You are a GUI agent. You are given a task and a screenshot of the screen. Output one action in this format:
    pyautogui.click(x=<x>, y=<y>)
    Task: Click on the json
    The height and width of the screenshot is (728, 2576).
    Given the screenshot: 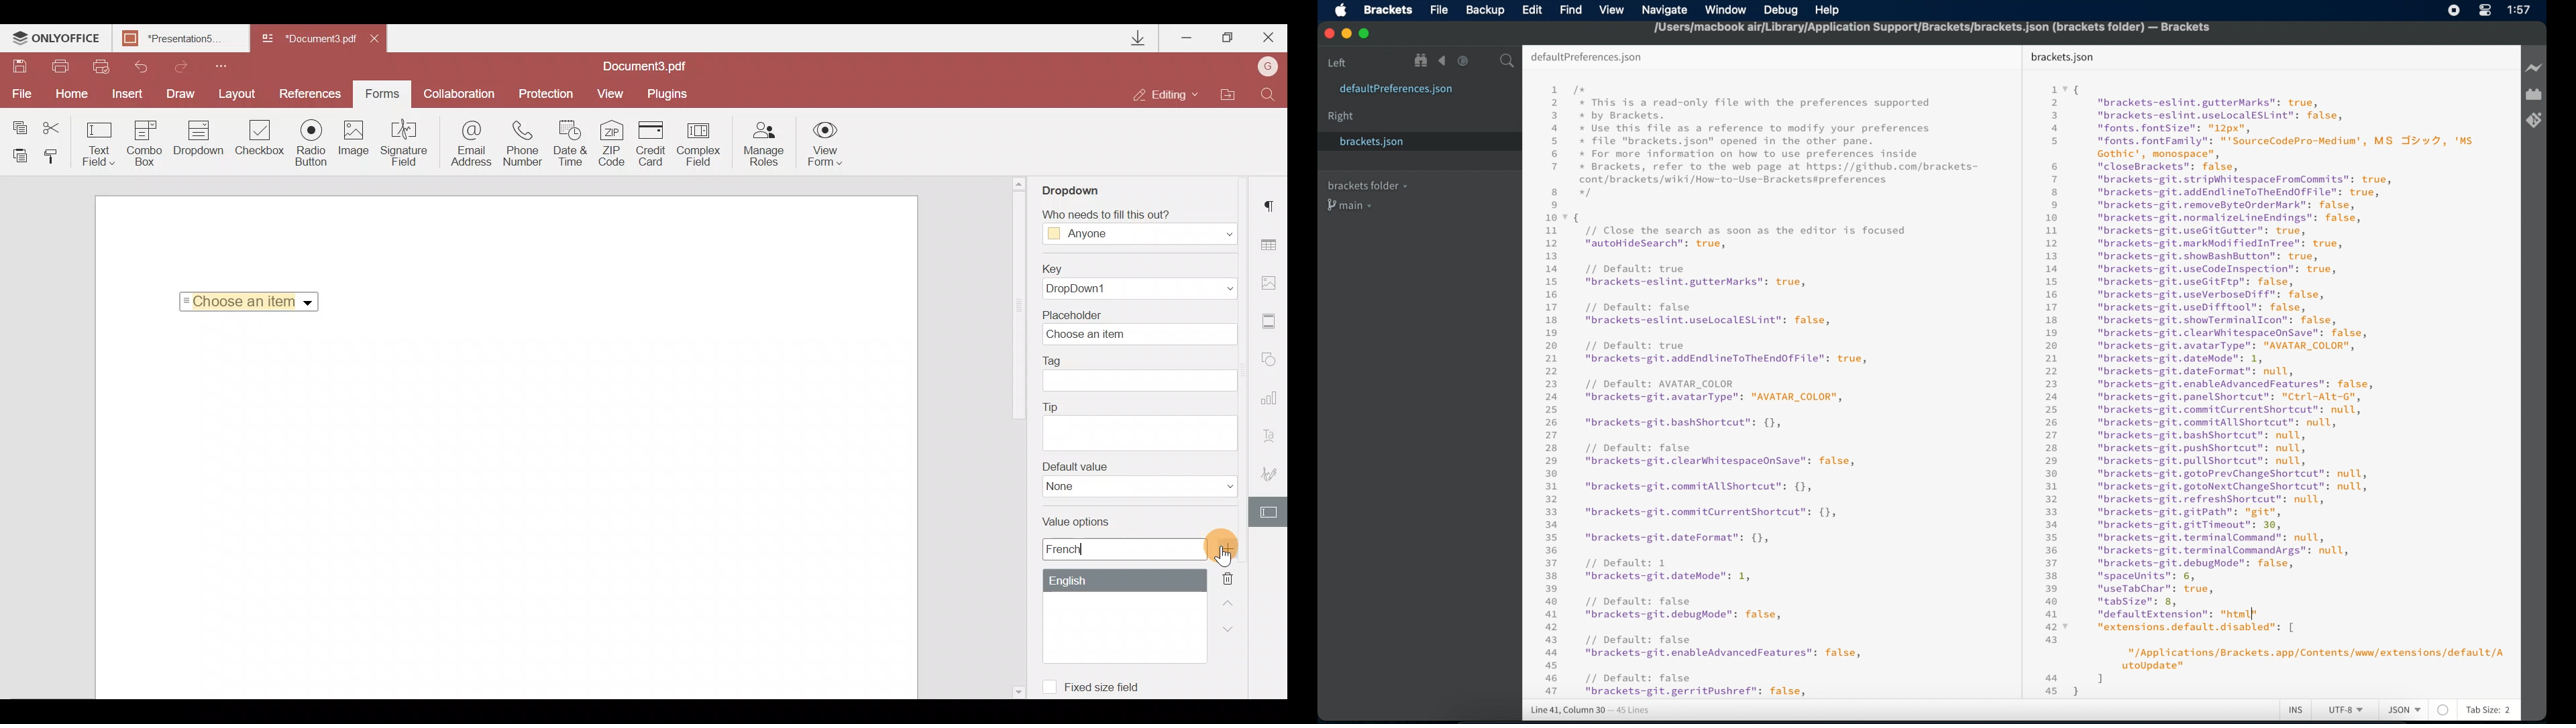 What is the action you would take?
    pyautogui.click(x=2404, y=711)
    